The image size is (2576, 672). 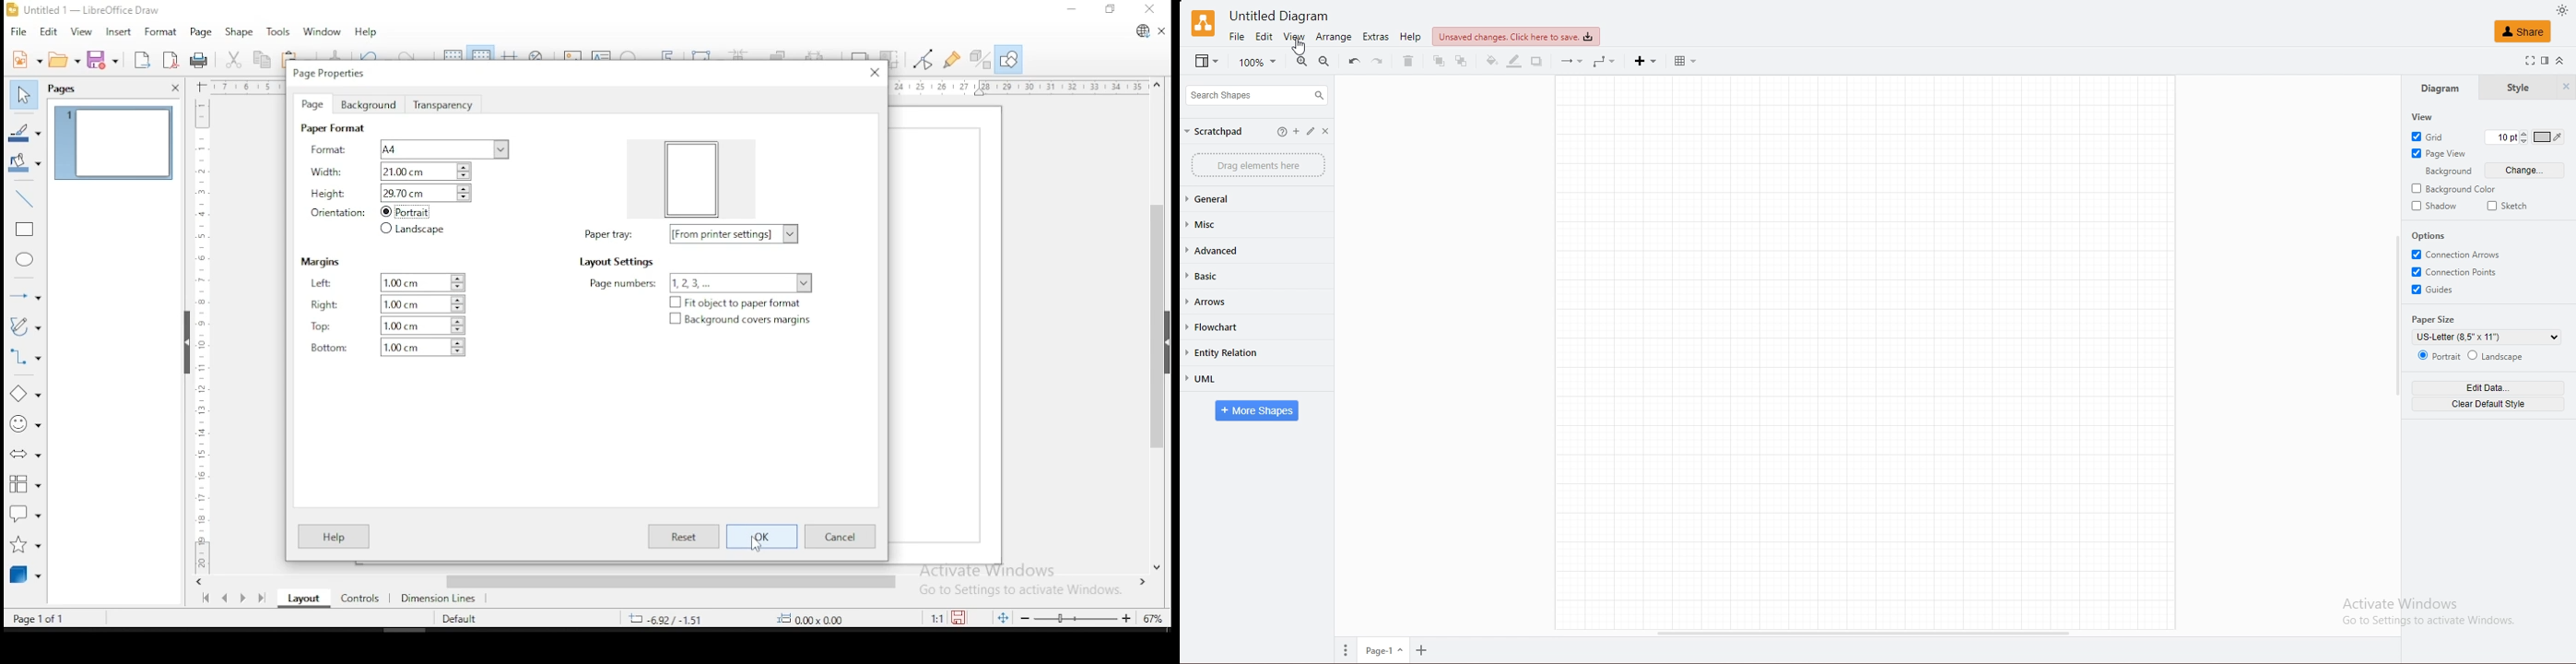 What do you see at coordinates (1513, 61) in the screenshot?
I see `line color` at bounding box center [1513, 61].